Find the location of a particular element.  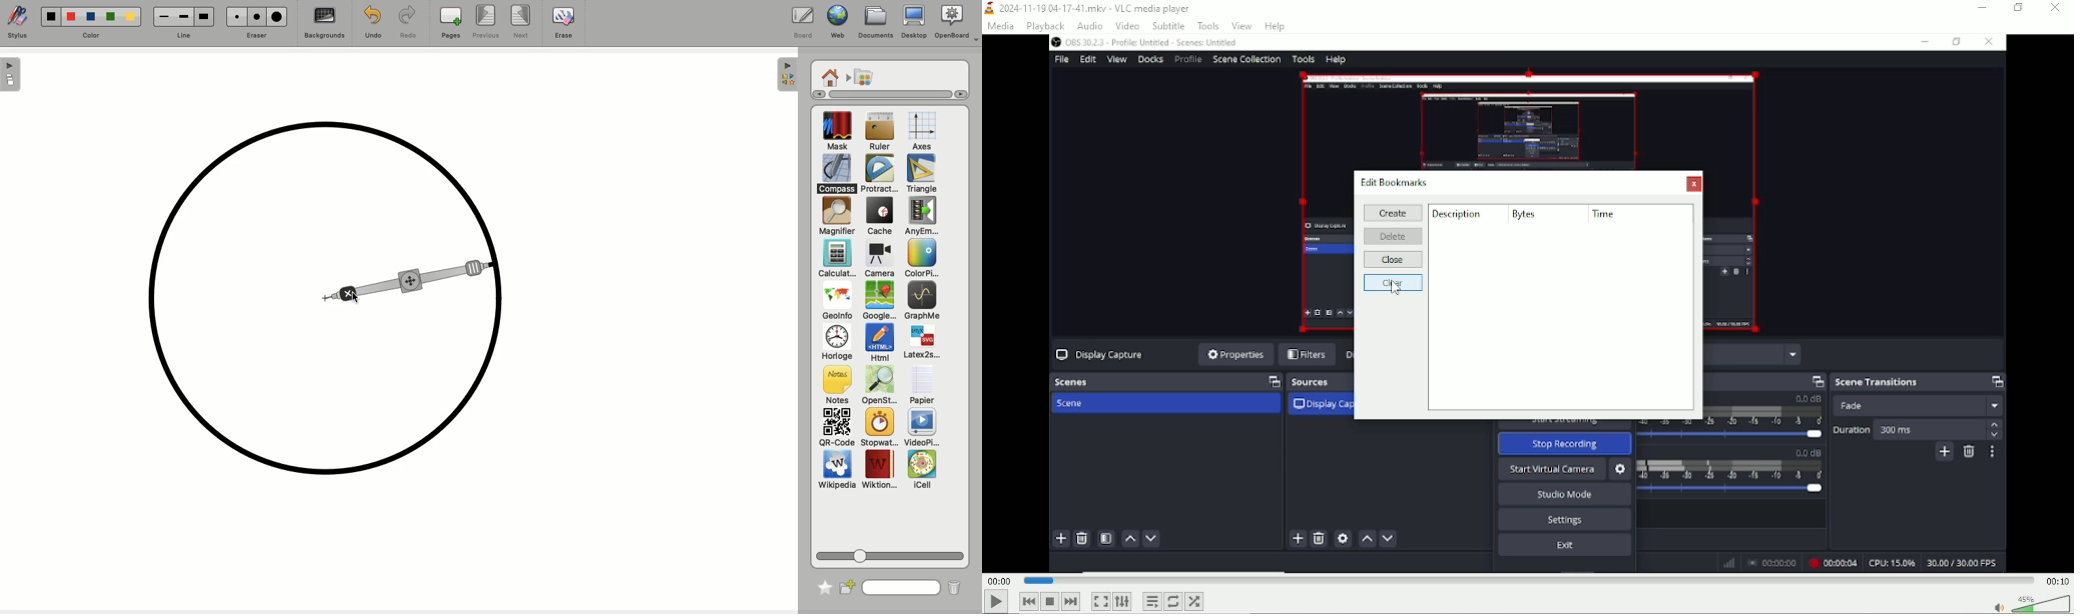

Toggle playlist is located at coordinates (1151, 601).